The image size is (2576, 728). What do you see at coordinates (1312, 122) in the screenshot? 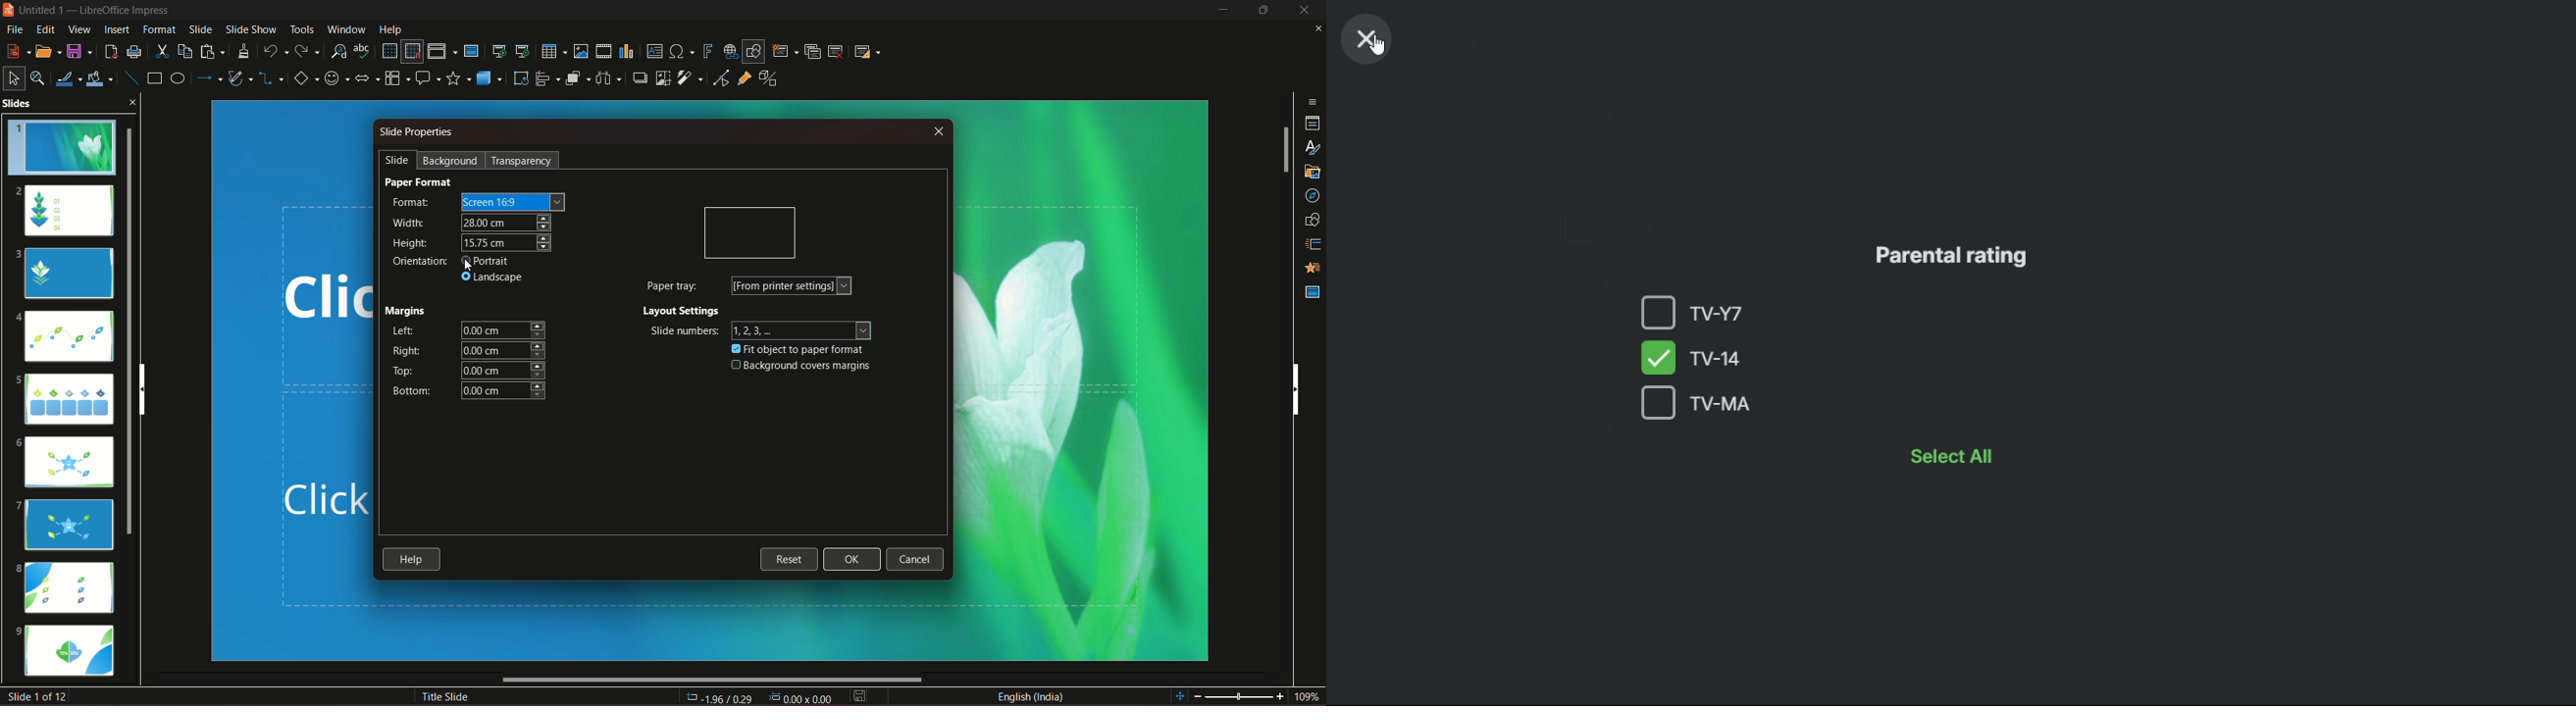
I see `properties` at bounding box center [1312, 122].